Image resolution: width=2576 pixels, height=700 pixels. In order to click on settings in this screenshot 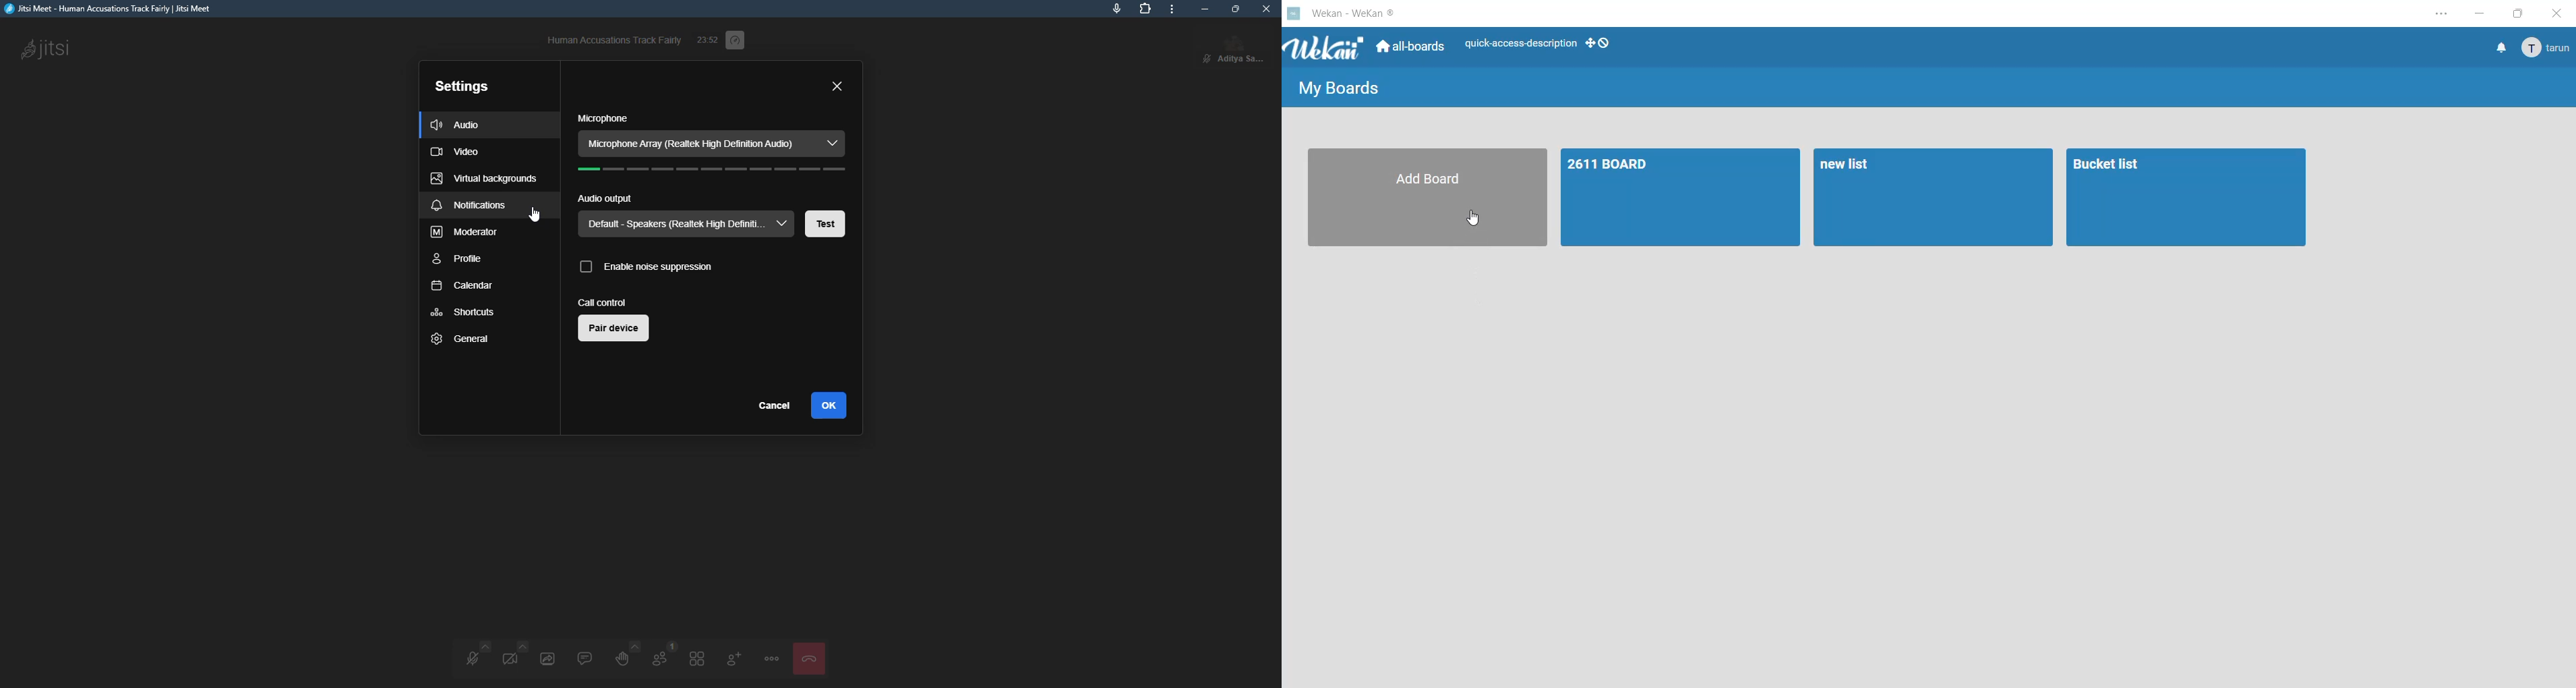, I will do `click(461, 88)`.